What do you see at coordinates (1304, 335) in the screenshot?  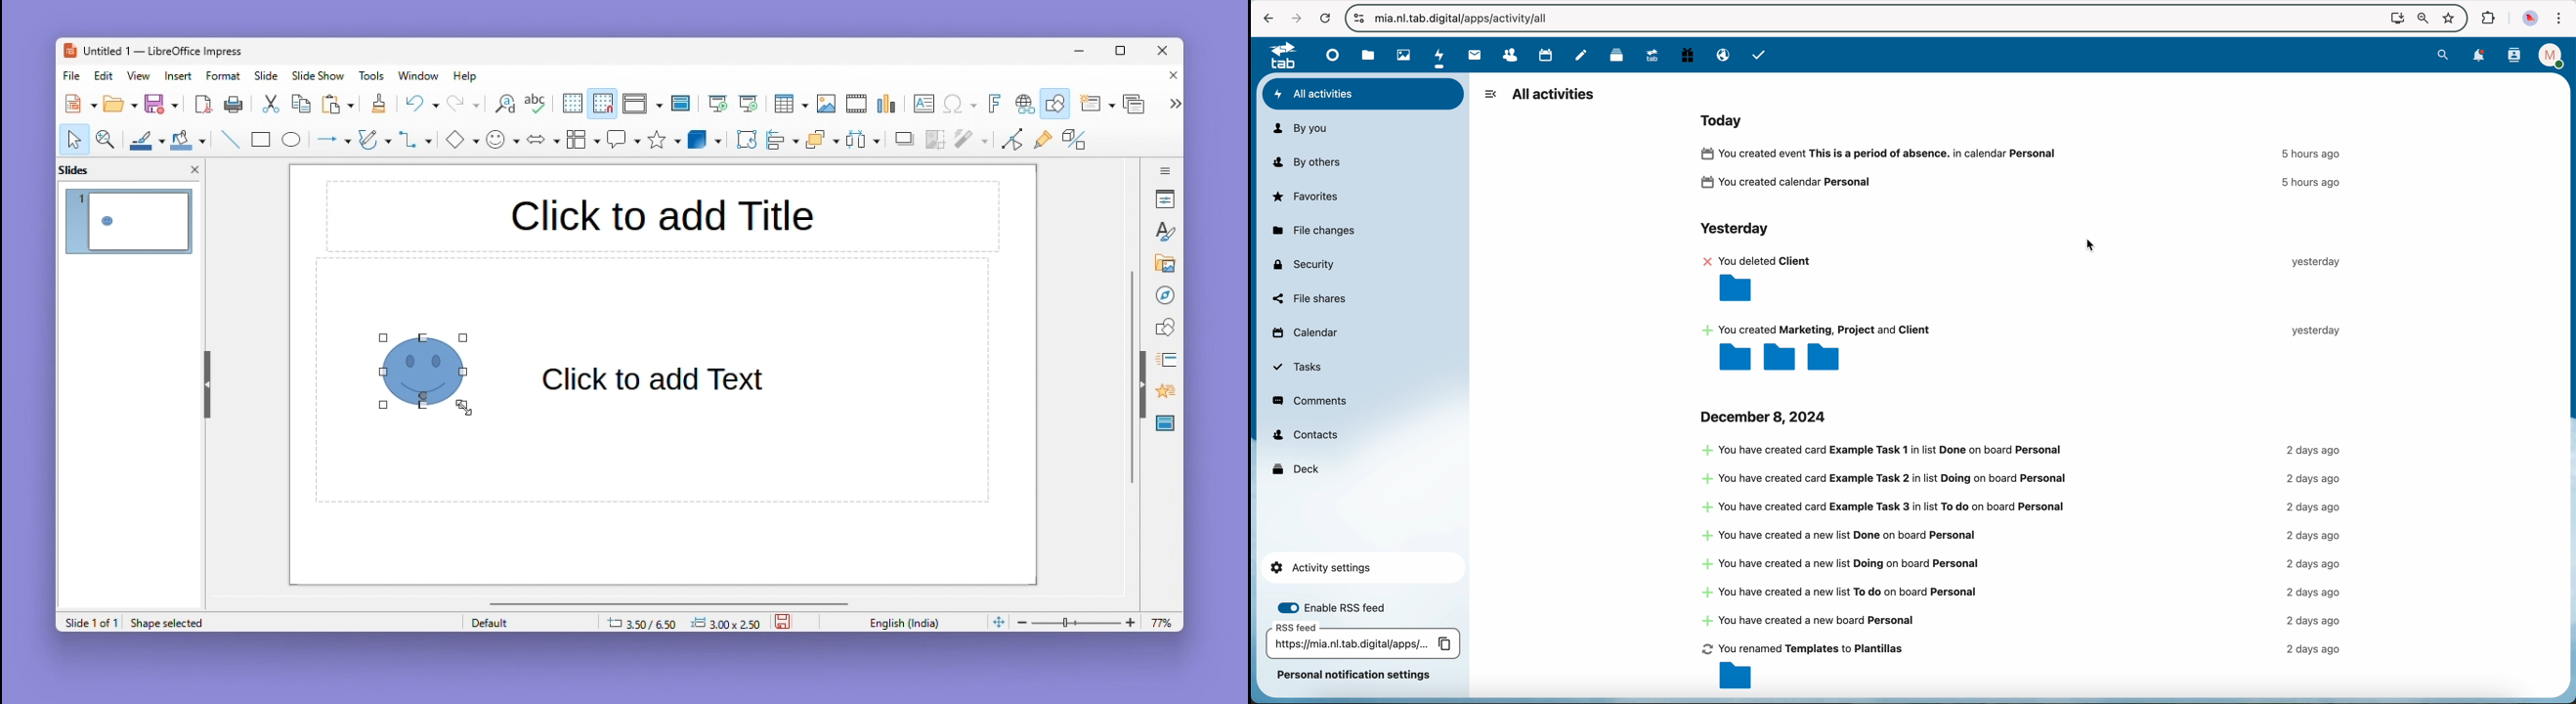 I see `calendar` at bounding box center [1304, 335].